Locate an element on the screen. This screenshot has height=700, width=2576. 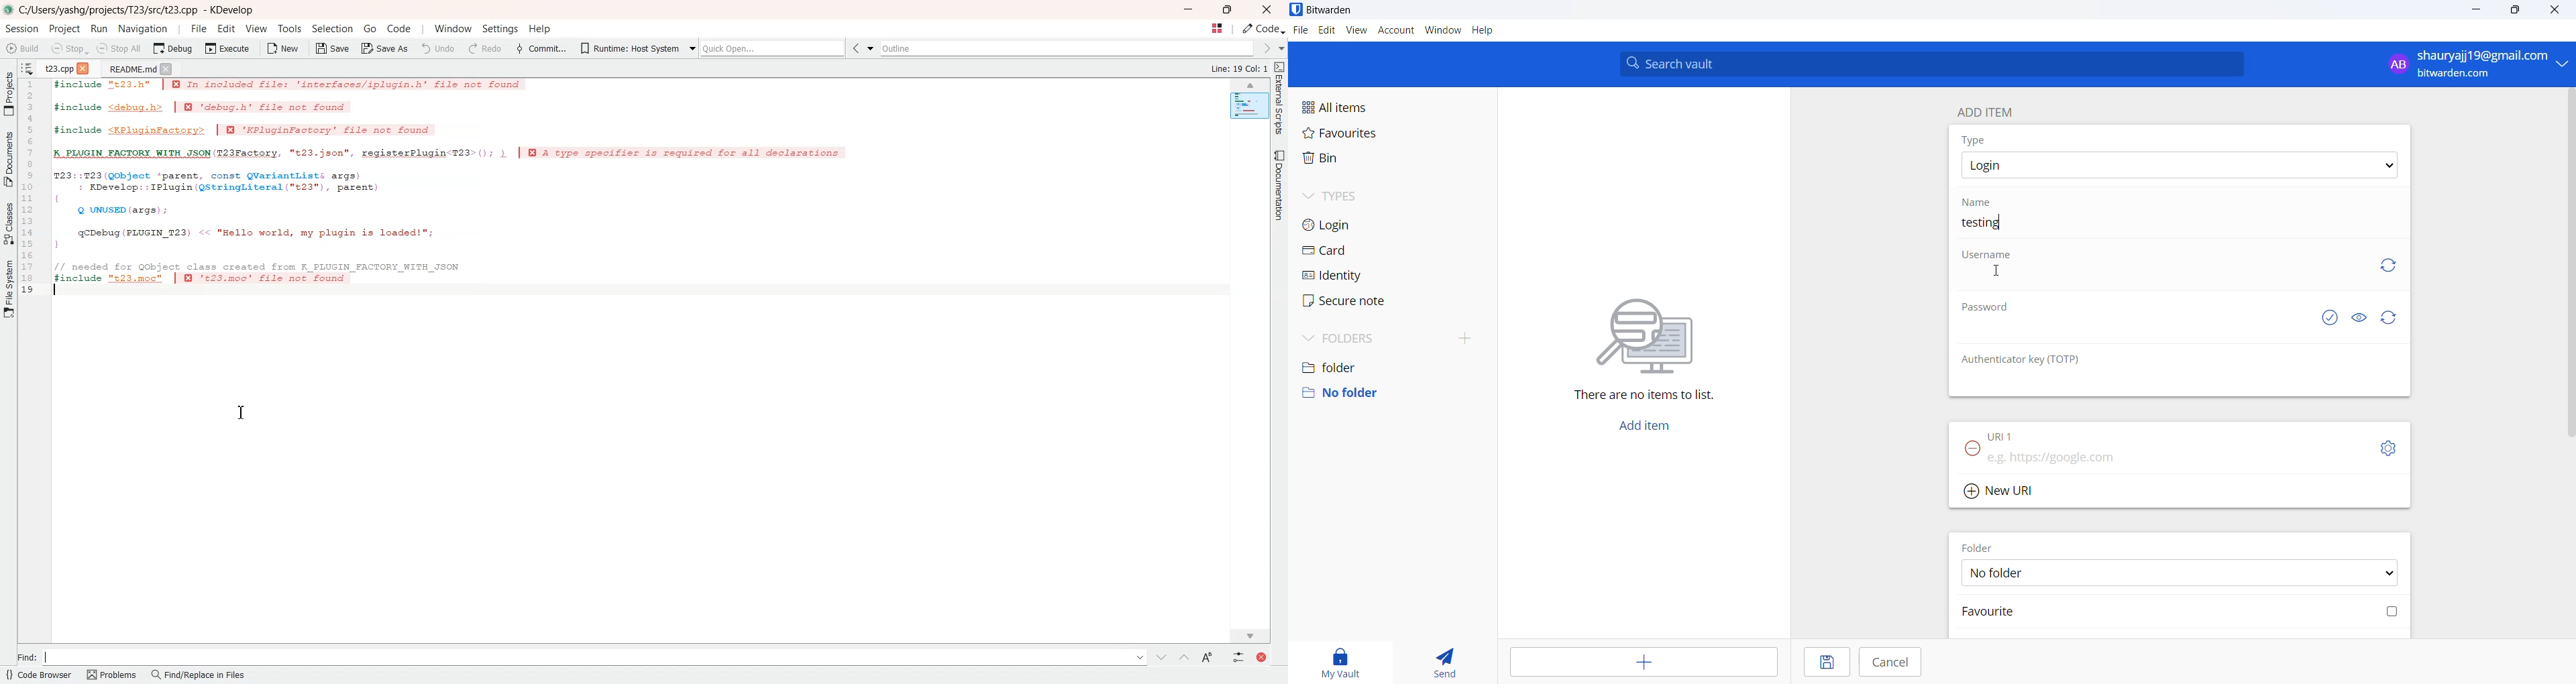
window is located at coordinates (1443, 30).